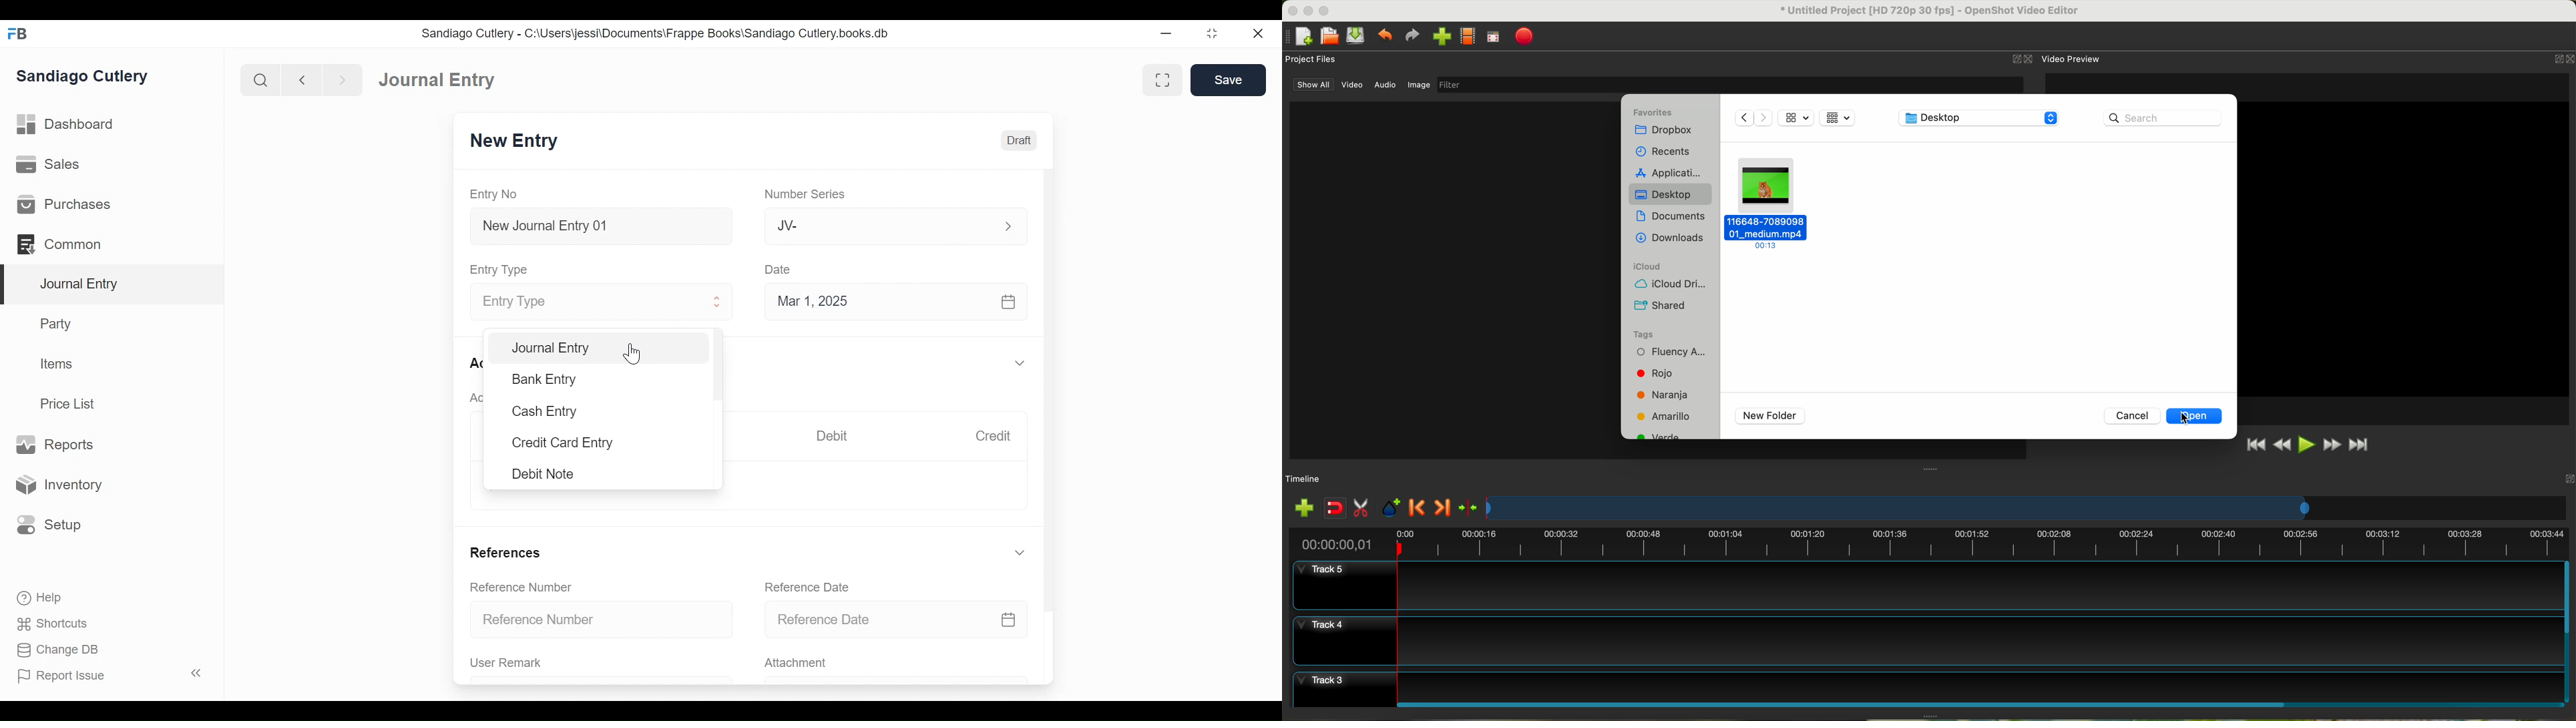 Image resolution: width=2576 pixels, height=728 pixels. What do you see at coordinates (89, 77) in the screenshot?
I see `Sandiago Cutlery` at bounding box center [89, 77].